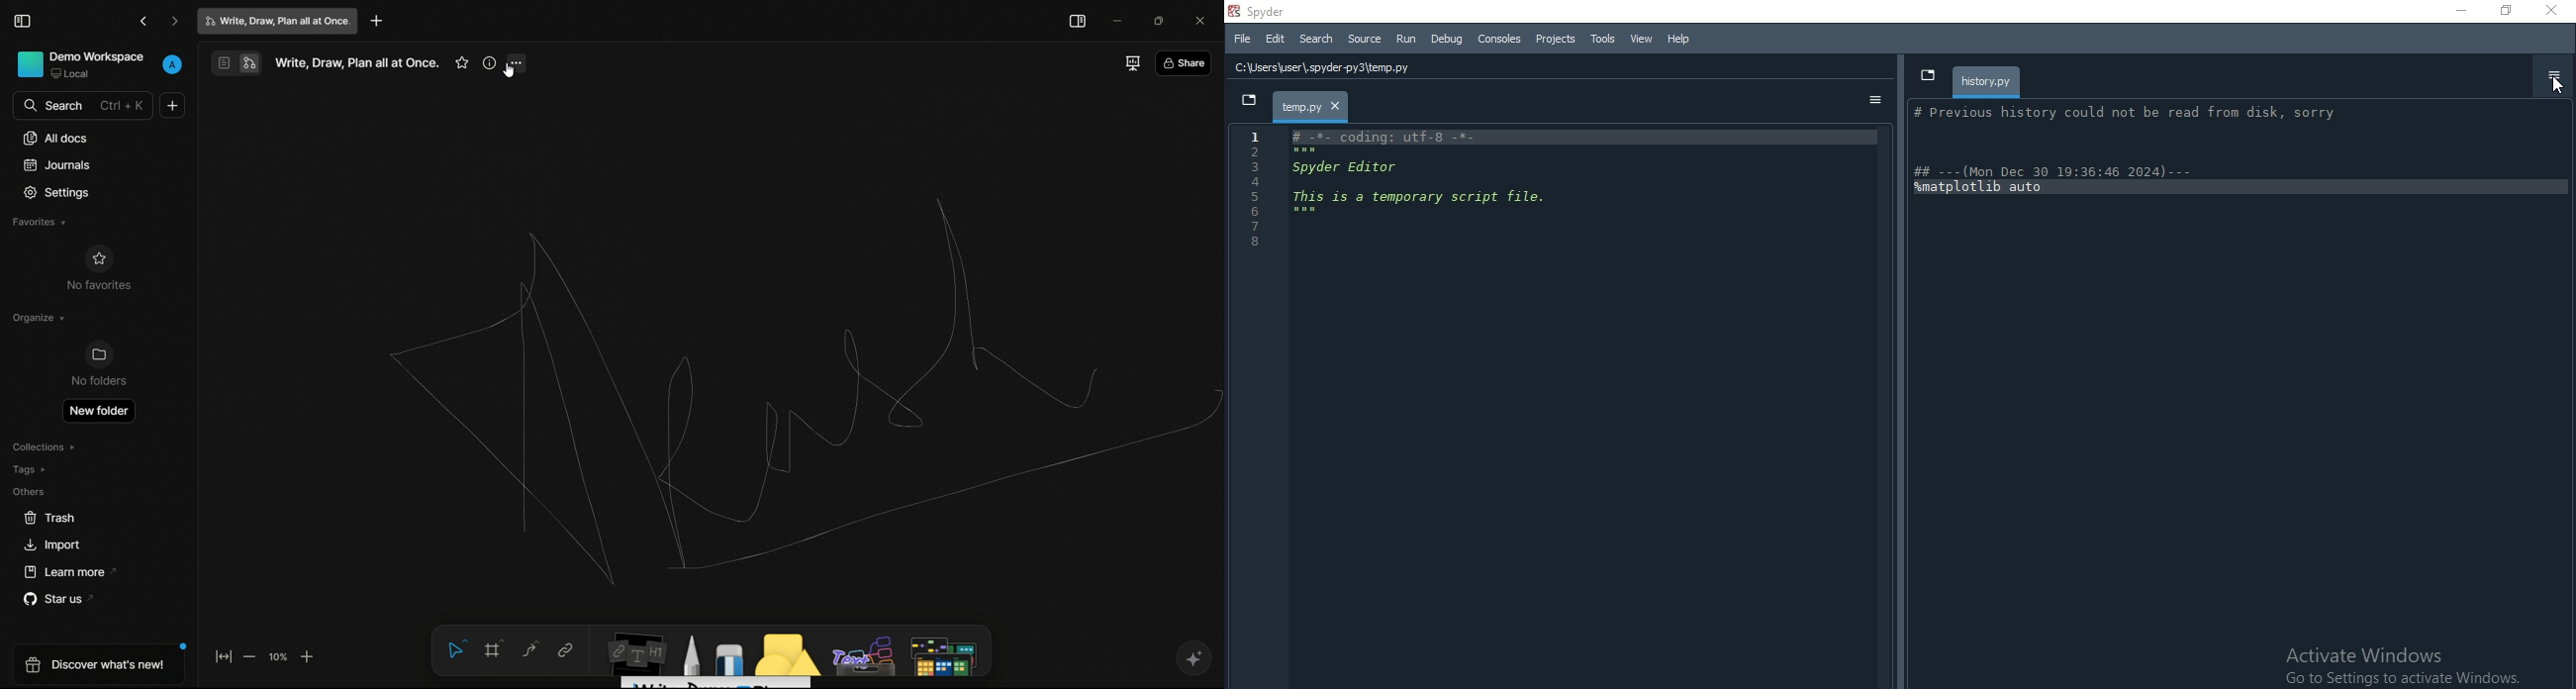 The width and height of the screenshot is (2576, 700). Describe the element at coordinates (278, 656) in the screenshot. I see `zoom factor` at that location.